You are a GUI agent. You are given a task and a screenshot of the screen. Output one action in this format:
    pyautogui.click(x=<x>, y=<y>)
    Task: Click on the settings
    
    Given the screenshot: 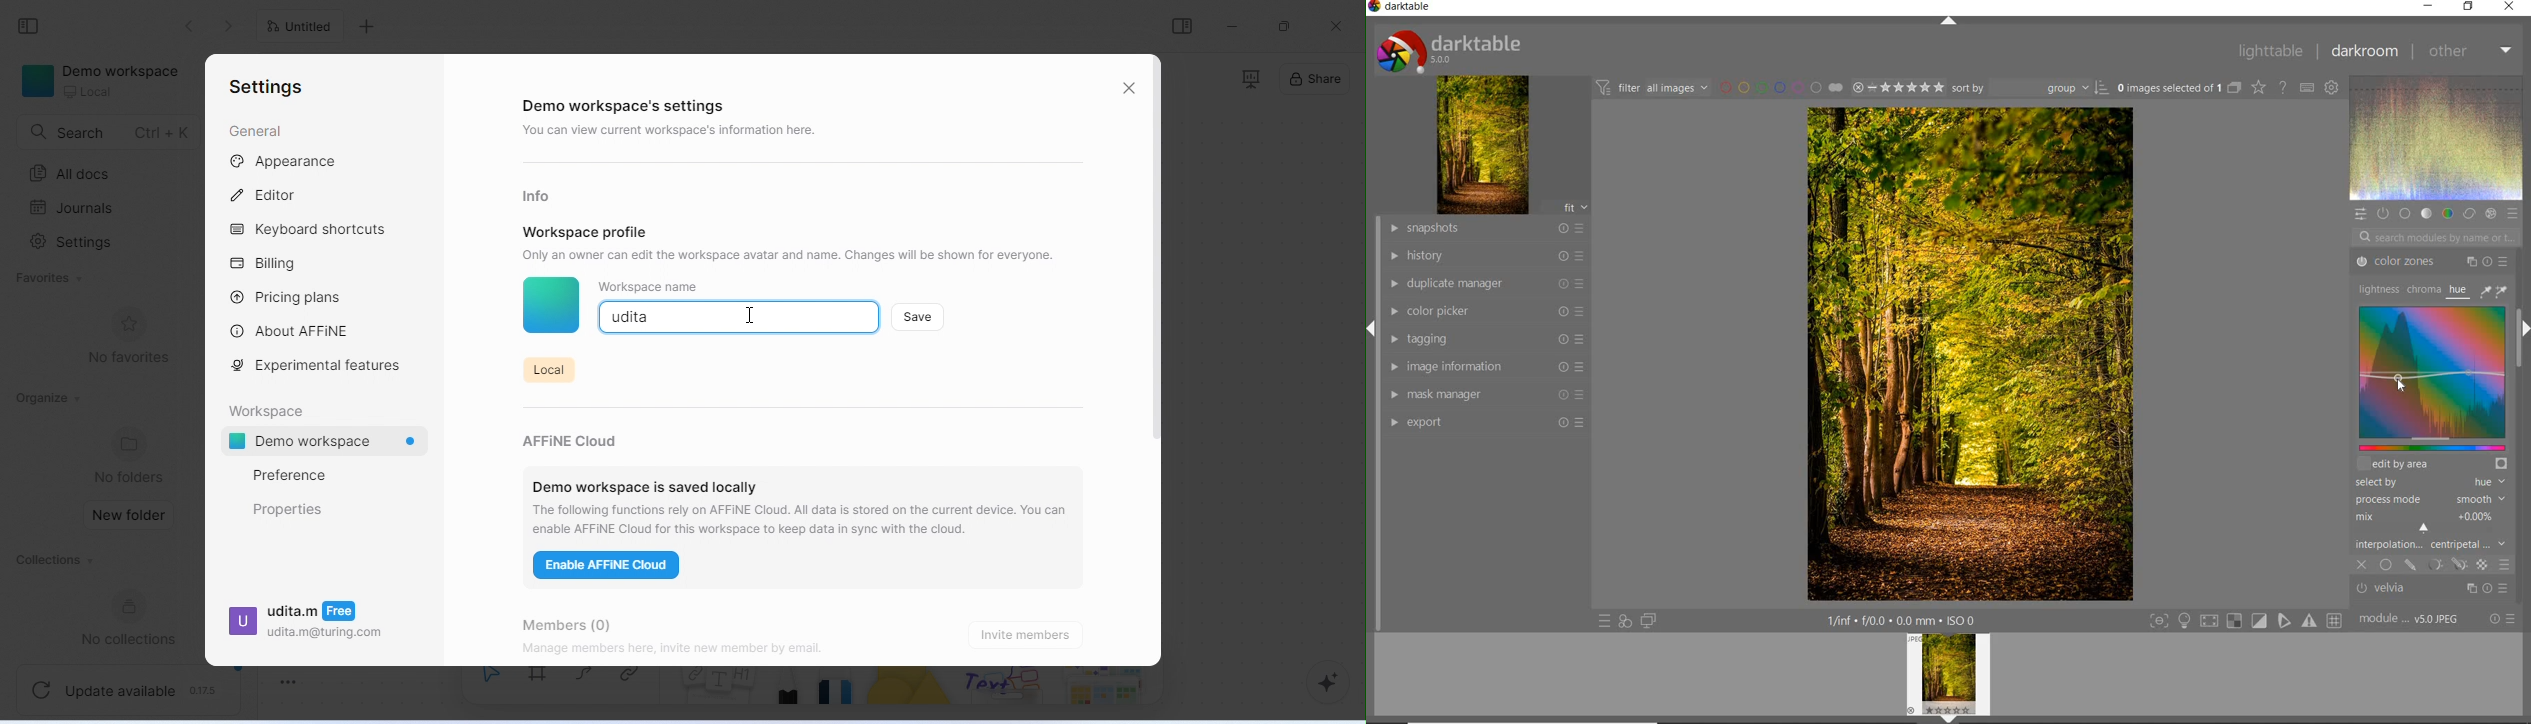 What is the action you would take?
    pyautogui.click(x=75, y=244)
    